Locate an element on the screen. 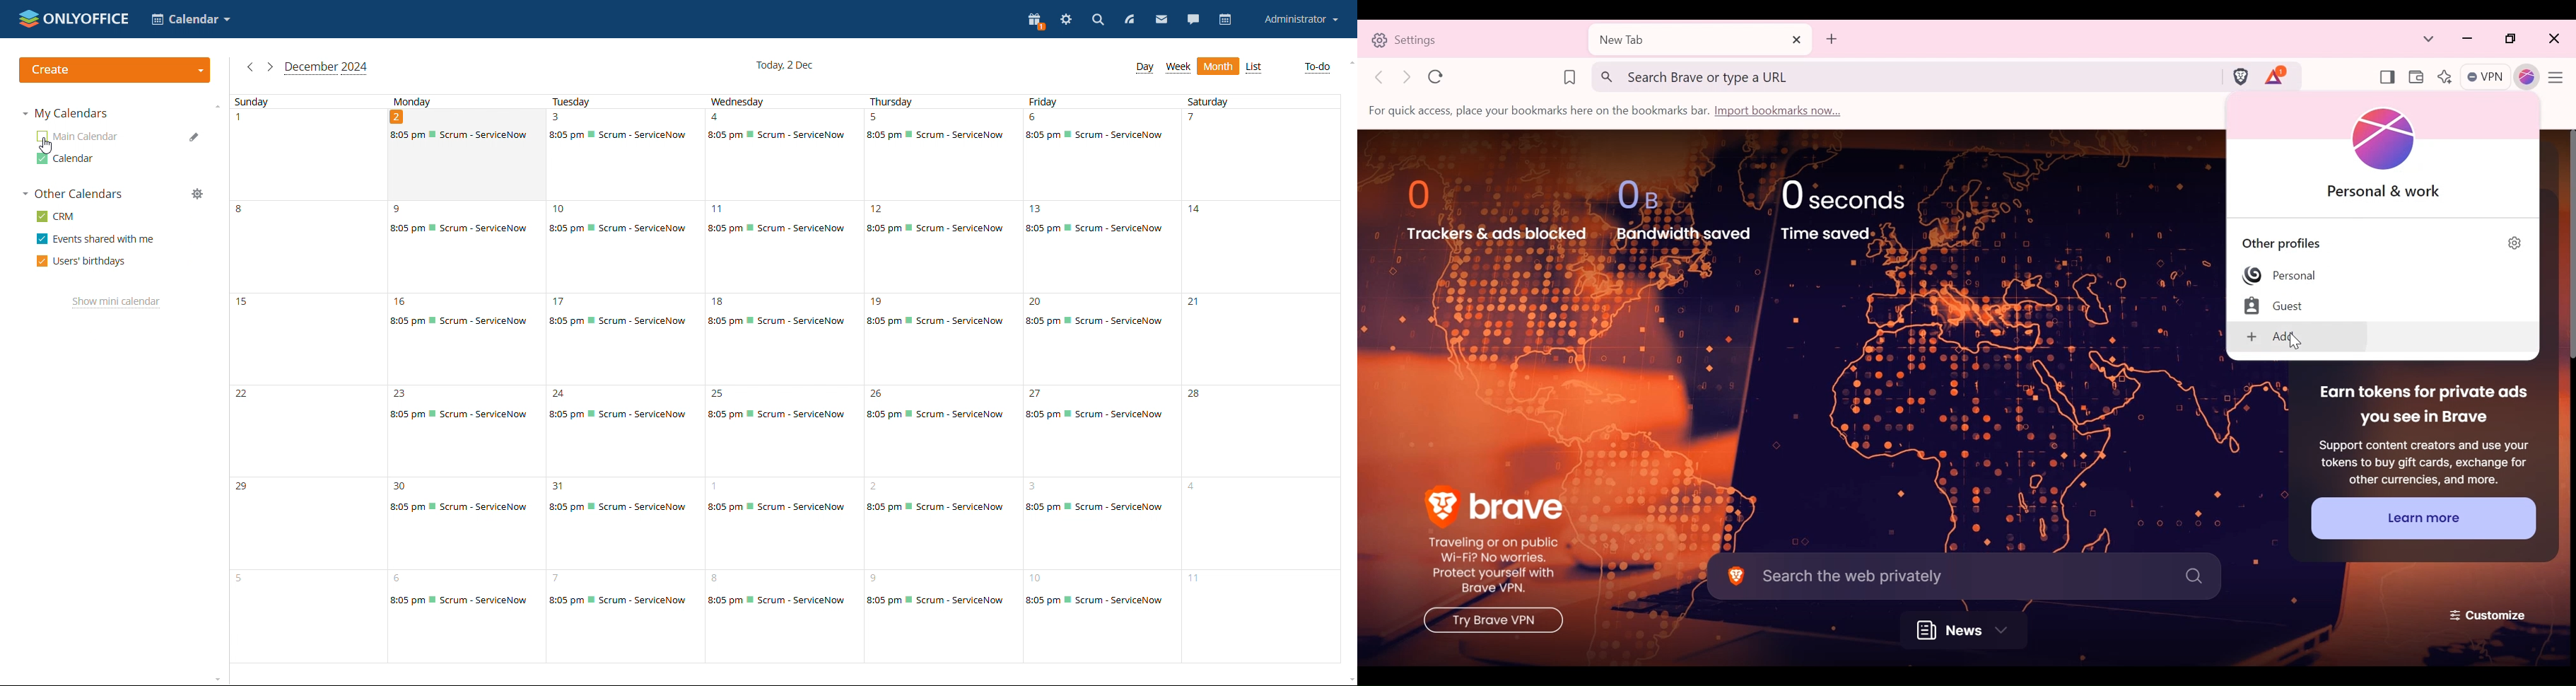 The image size is (2576, 700). wednesday is located at coordinates (785, 378).